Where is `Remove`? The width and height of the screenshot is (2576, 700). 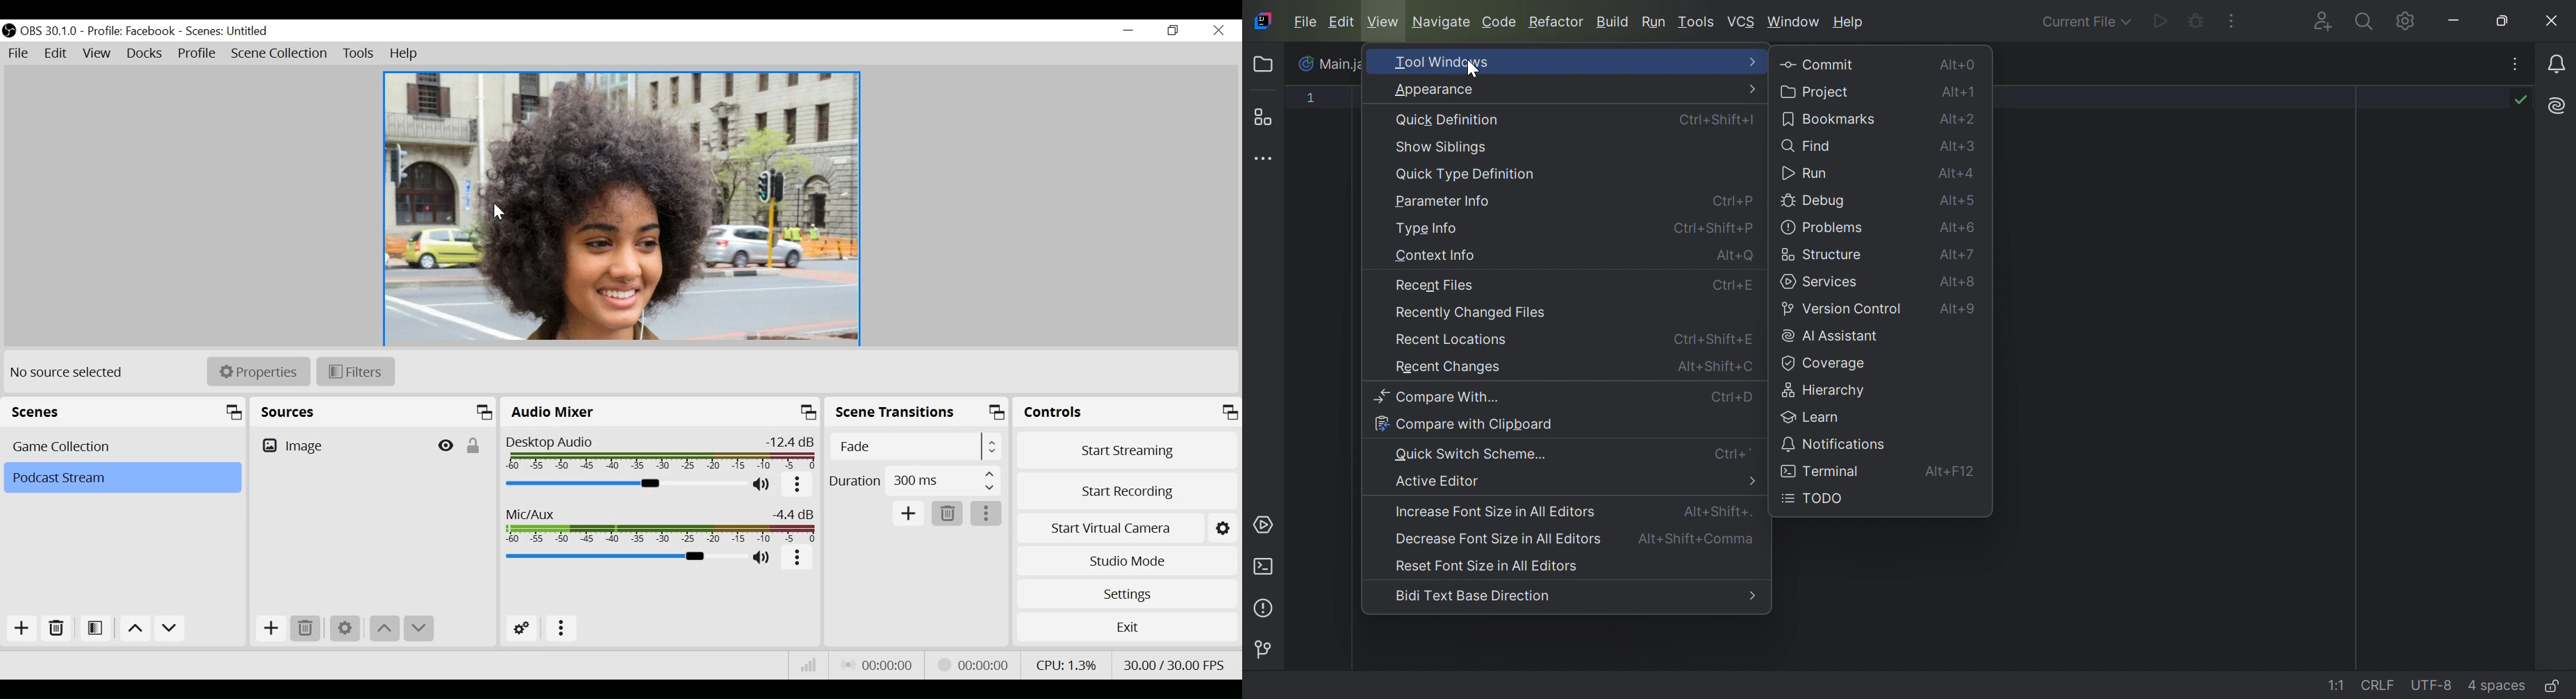 Remove is located at coordinates (949, 514).